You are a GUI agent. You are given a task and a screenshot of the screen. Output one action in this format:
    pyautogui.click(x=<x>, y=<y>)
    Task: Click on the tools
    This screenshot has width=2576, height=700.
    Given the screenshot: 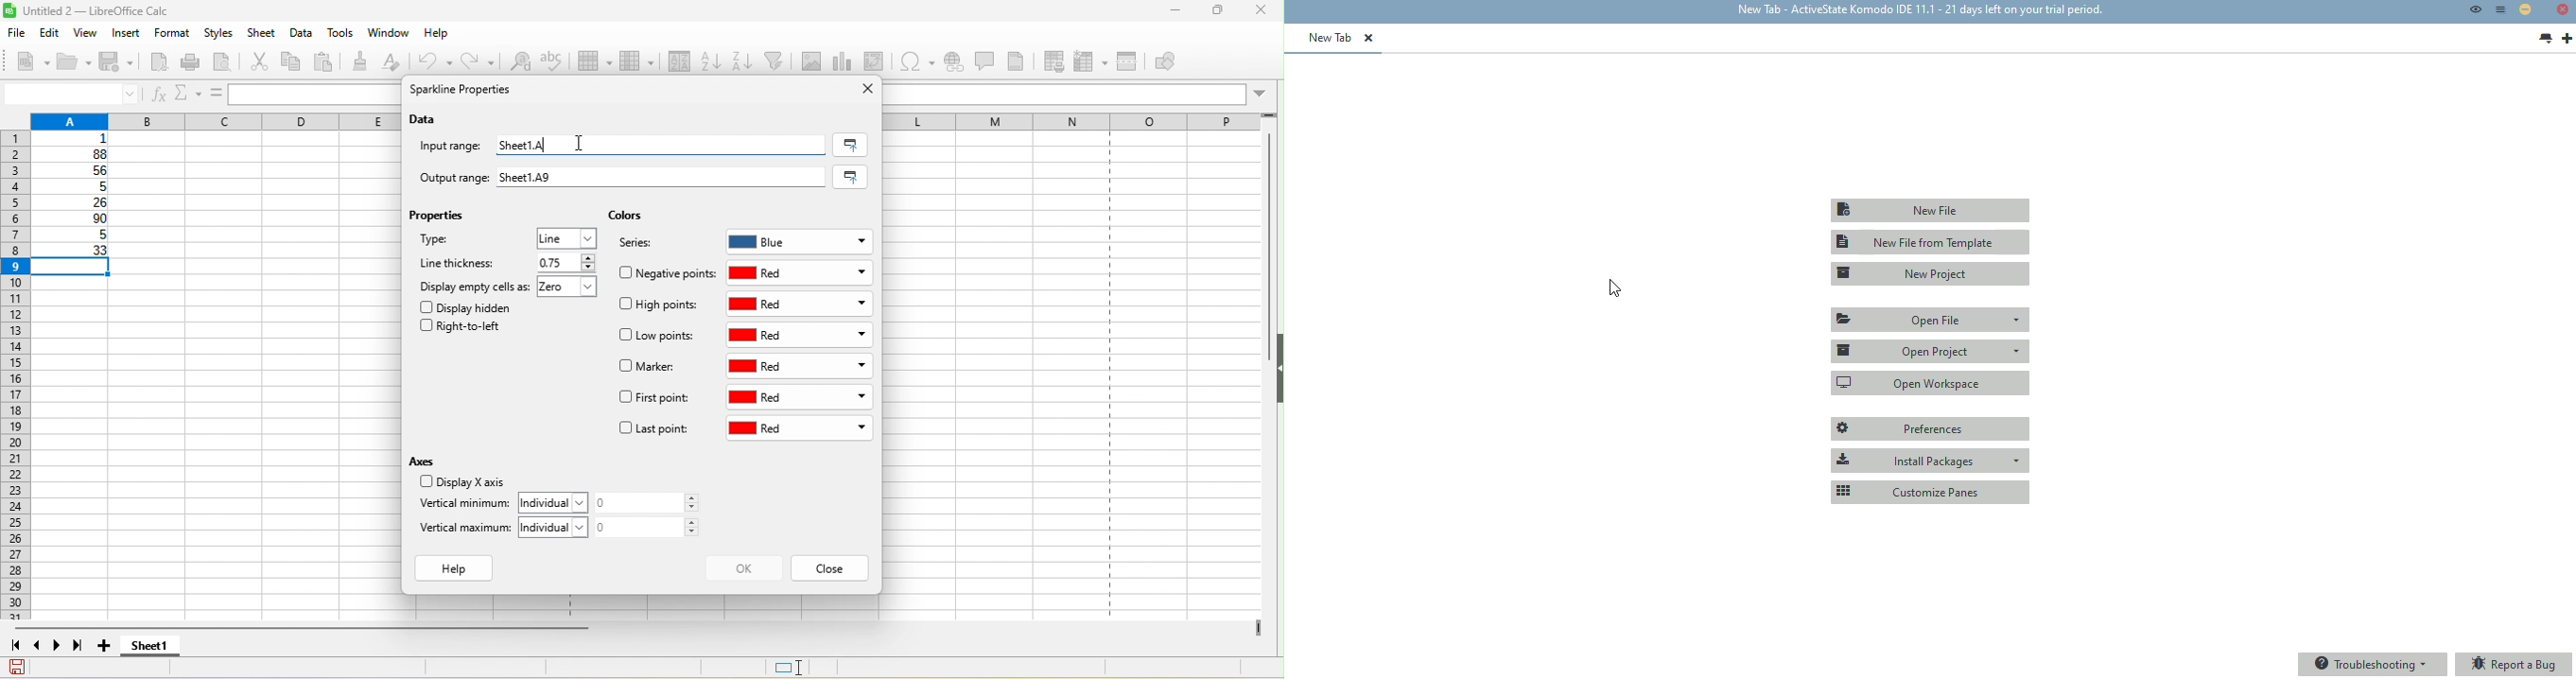 What is the action you would take?
    pyautogui.click(x=345, y=35)
    